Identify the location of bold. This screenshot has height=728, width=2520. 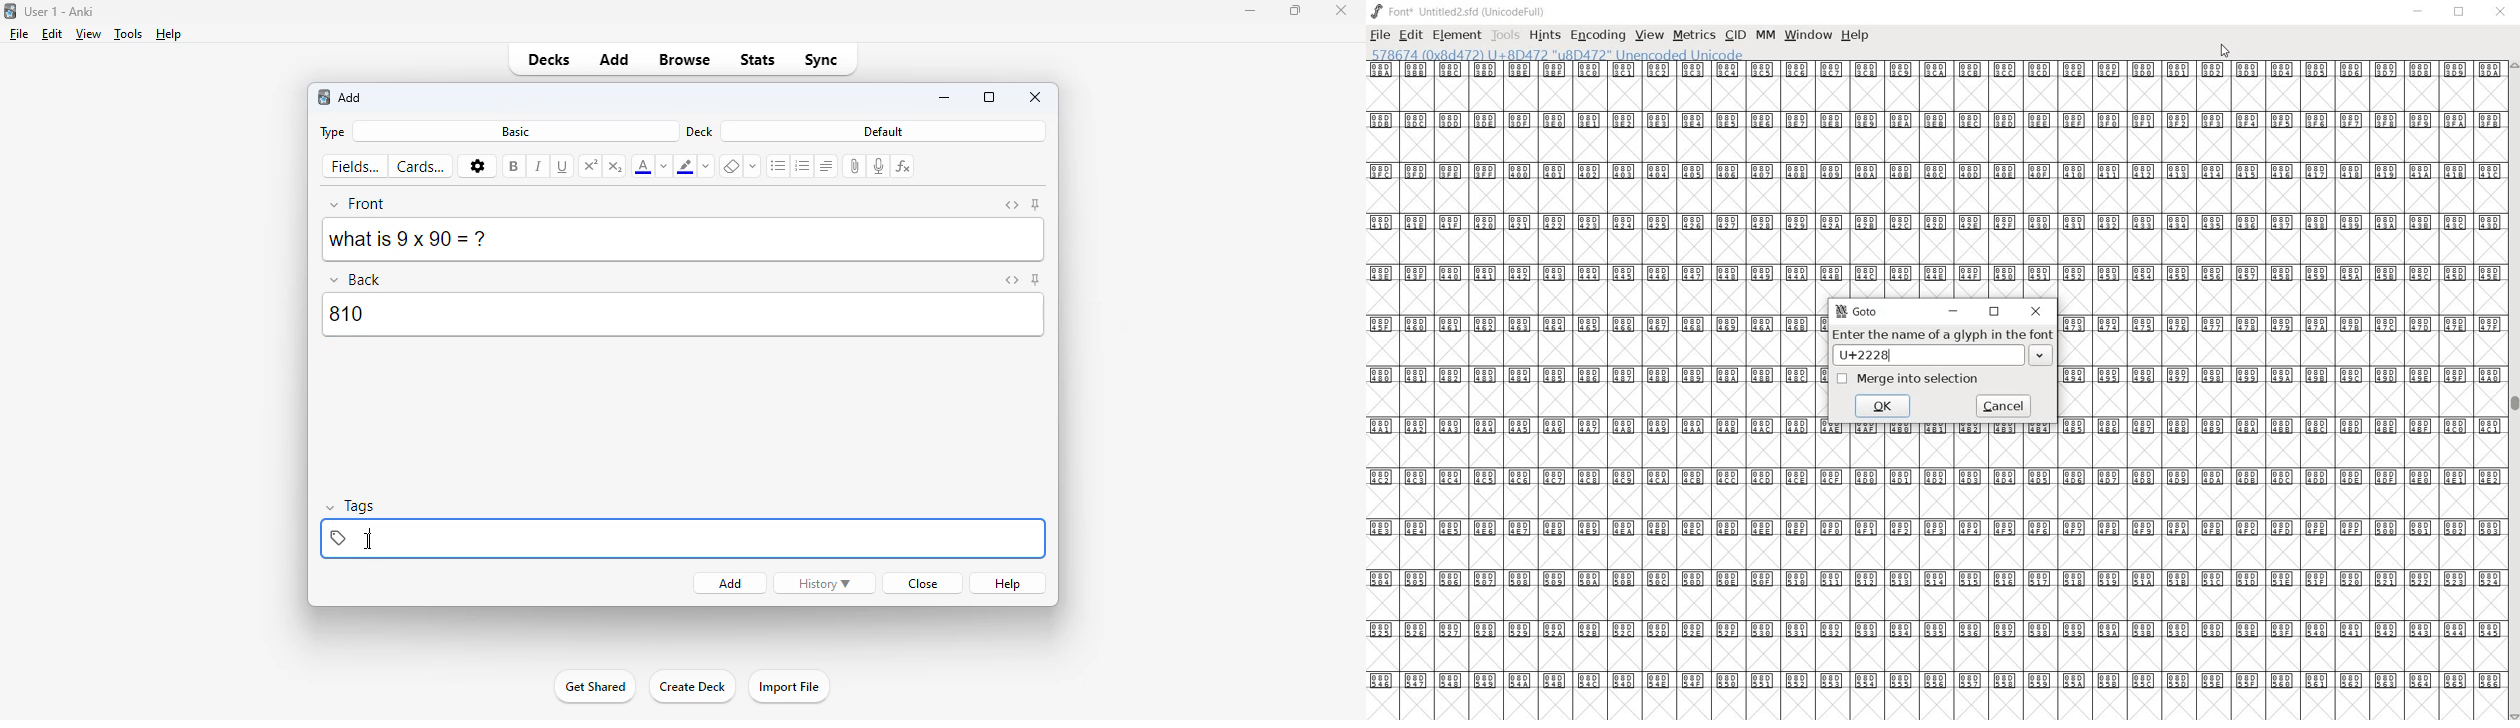
(514, 166).